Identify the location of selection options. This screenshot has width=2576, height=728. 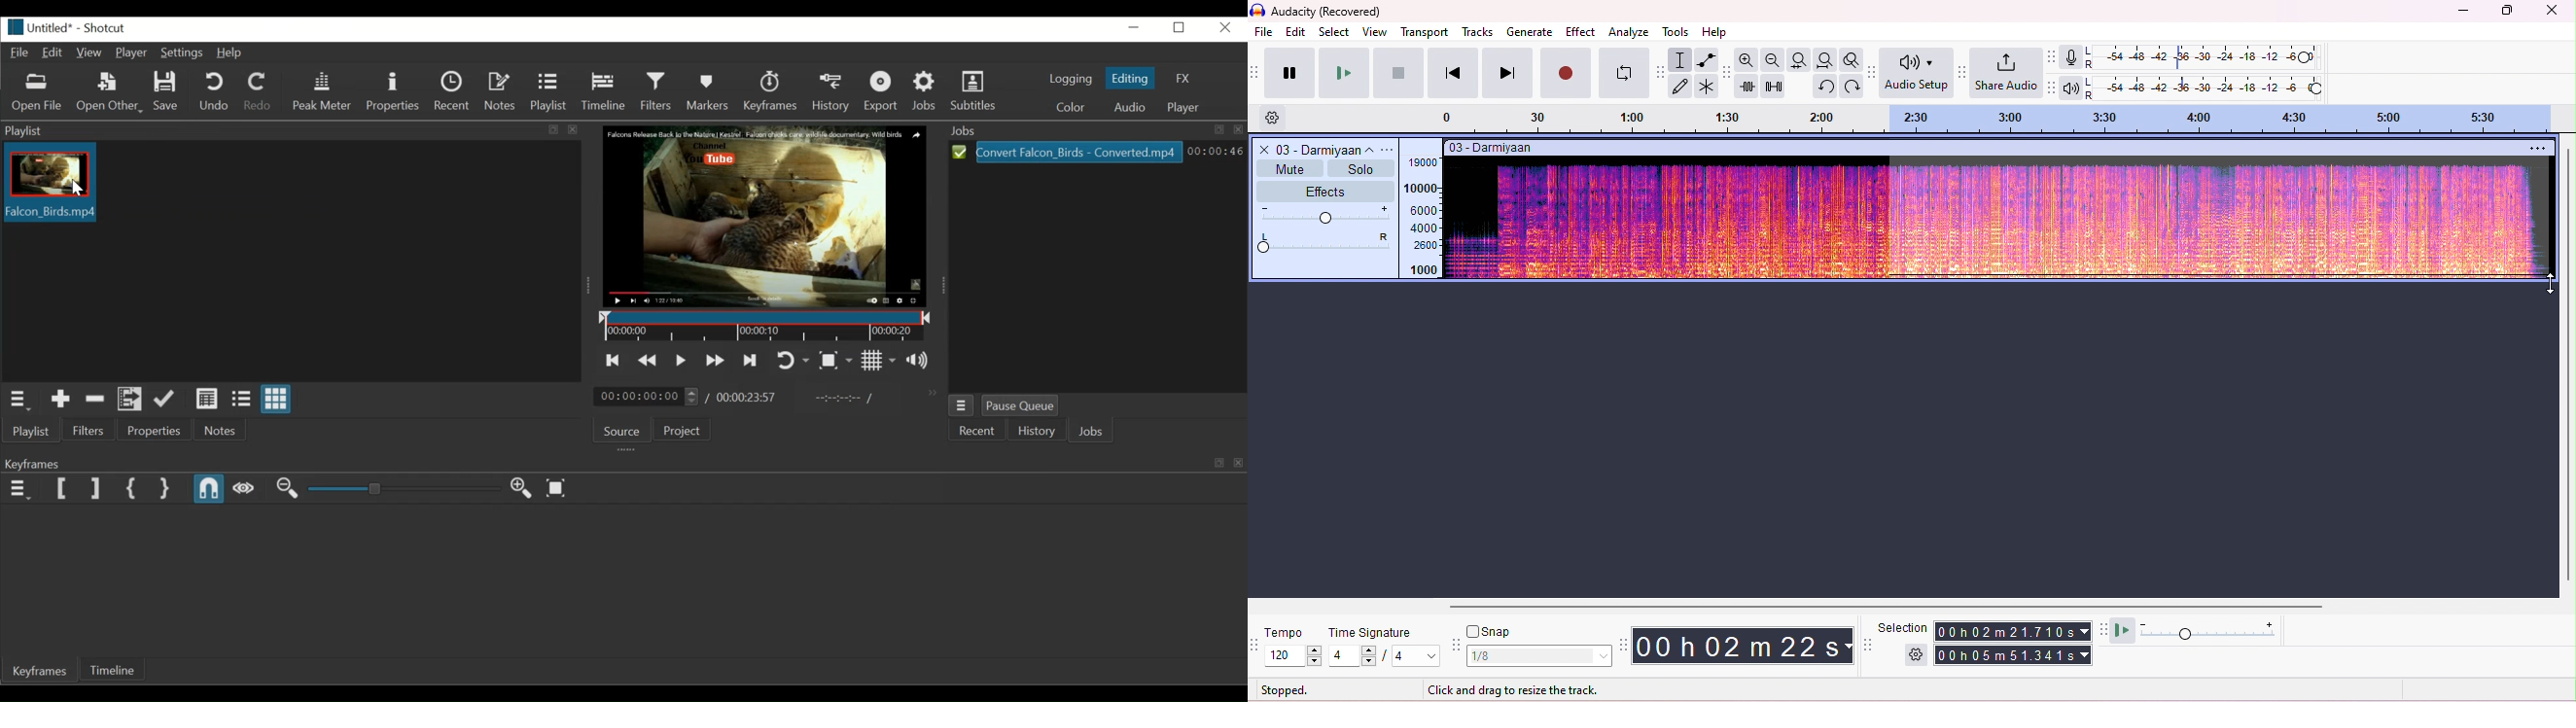
(1918, 653).